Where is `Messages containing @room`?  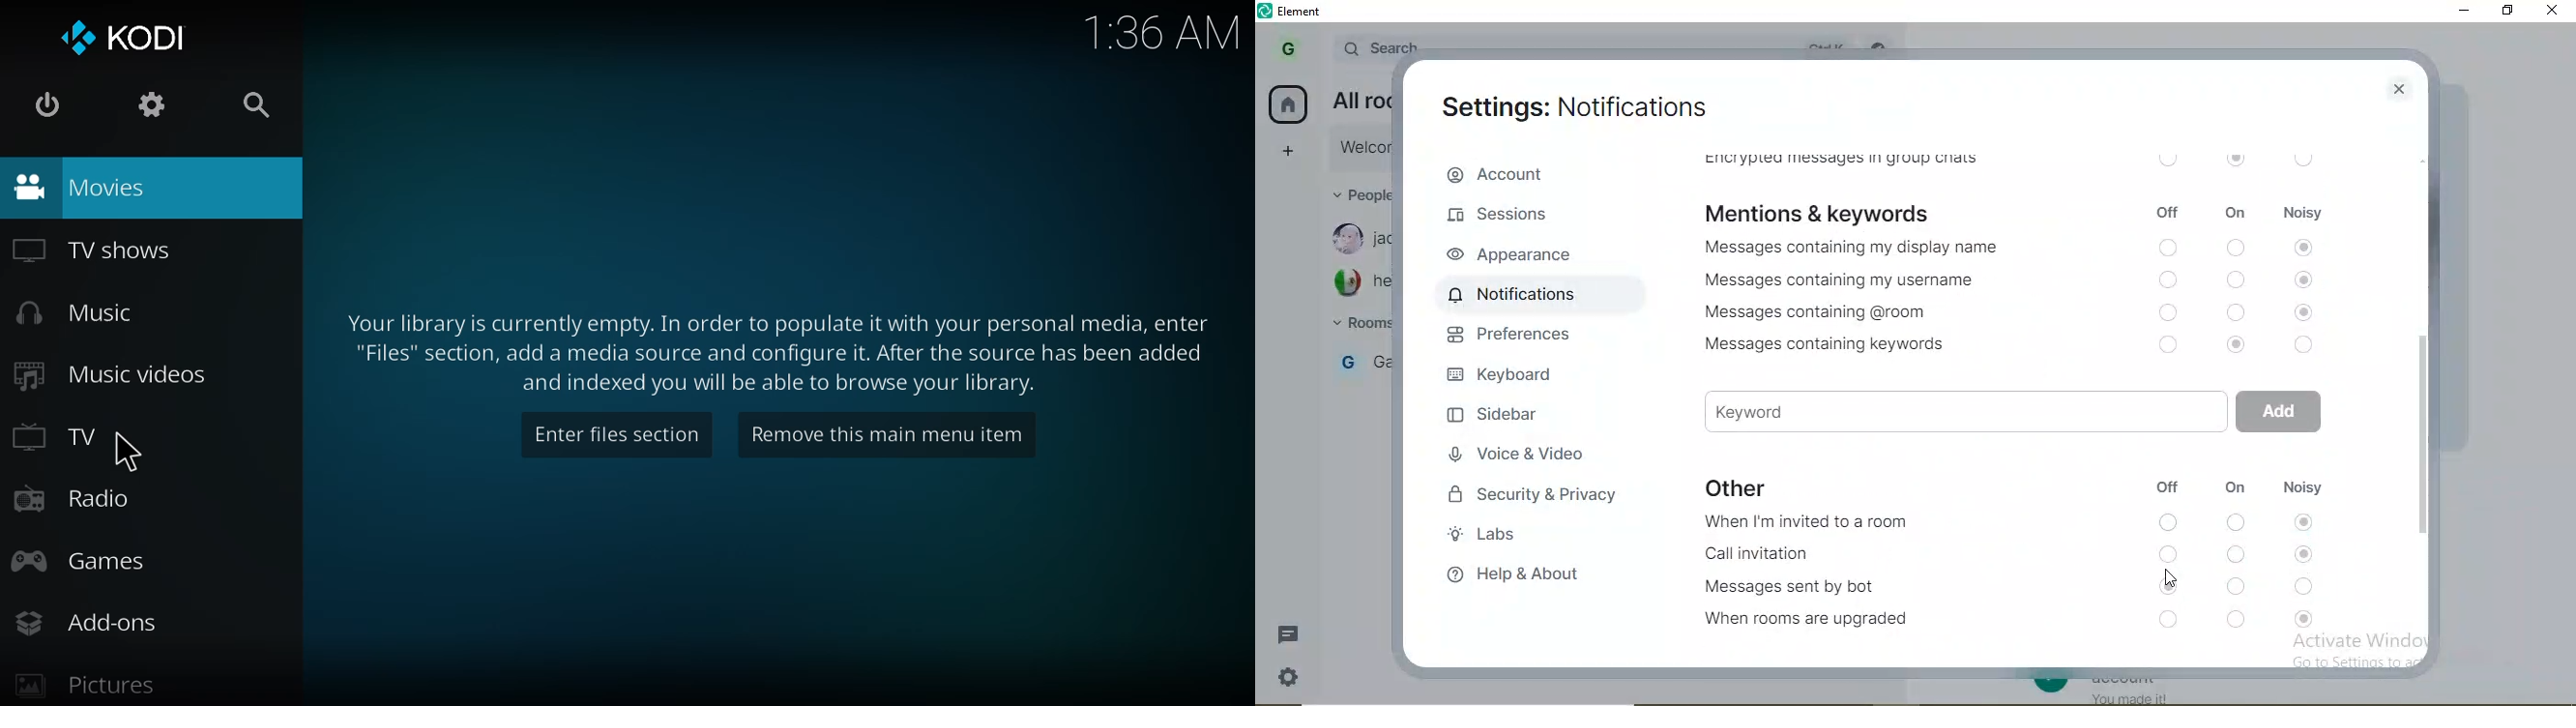 Messages containing @room is located at coordinates (1825, 312).